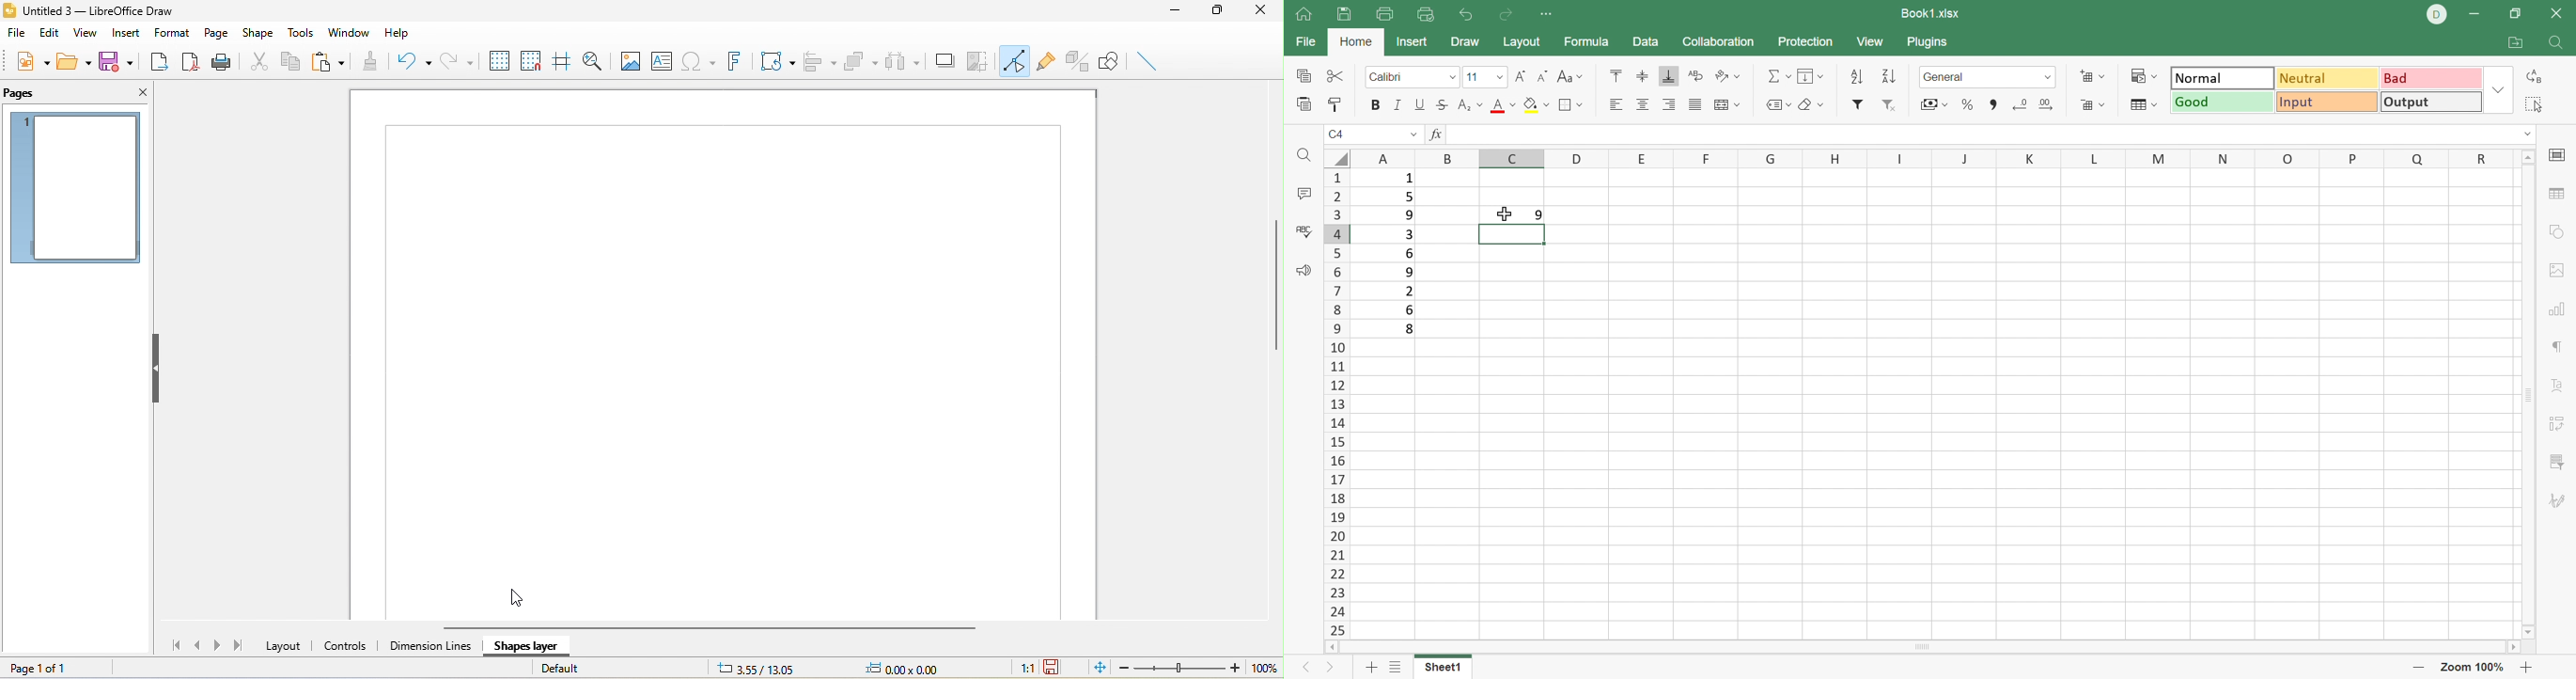 This screenshot has width=2576, height=700. Describe the element at coordinates (456, 59) in the screenshot. I see `redo` at that location.